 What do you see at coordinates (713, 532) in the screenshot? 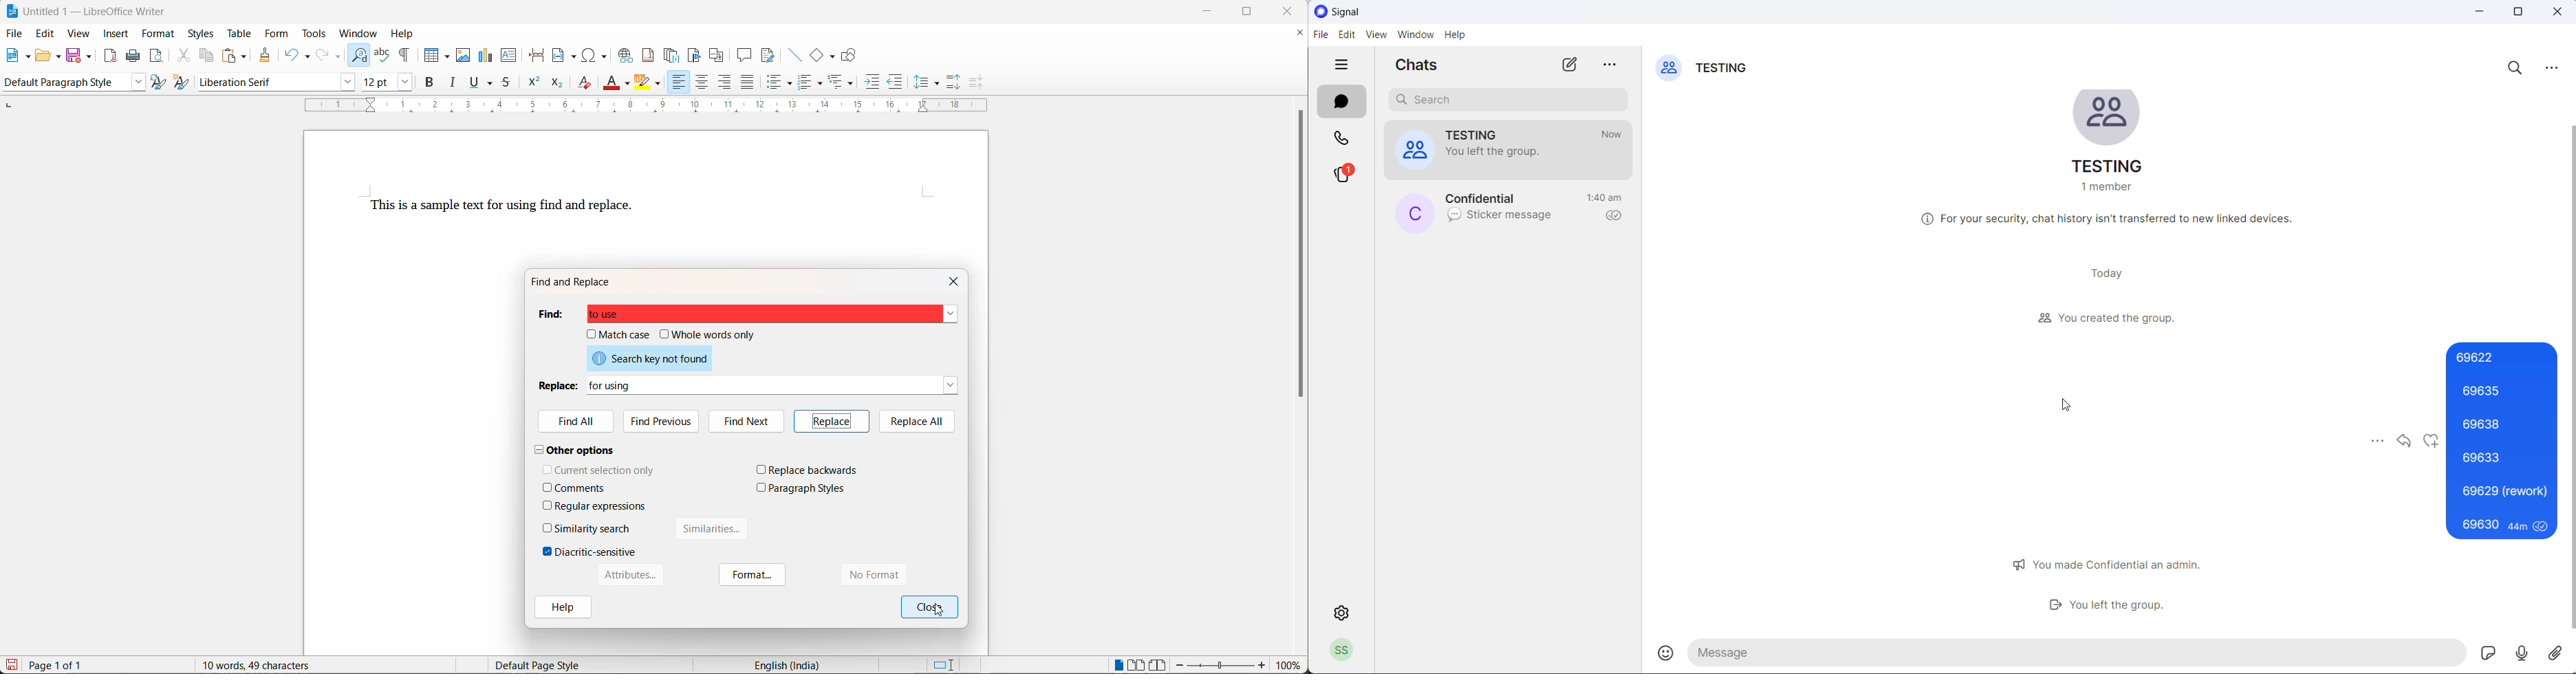
I see `similarities button` at bounding box center [713, 532].